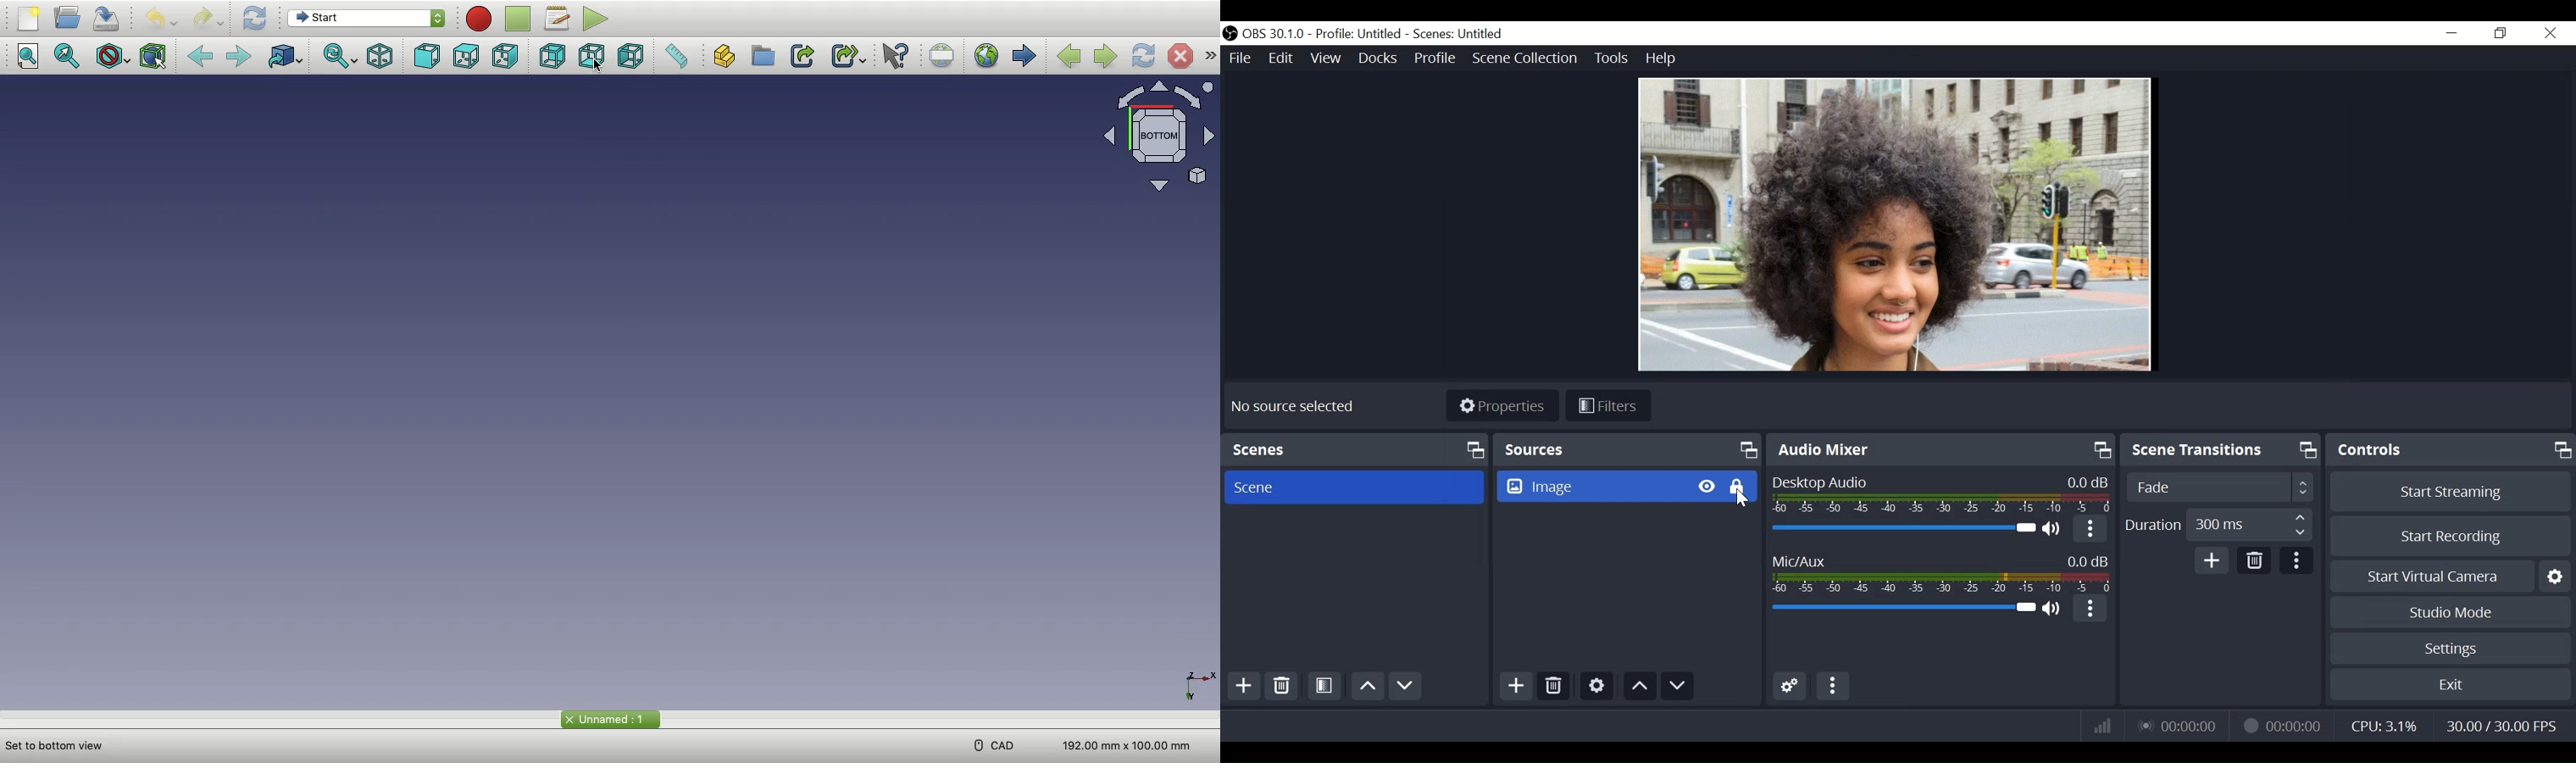 The image size is (2576, 784). What do you see at coordinates (1244, 687) in the screenshot?
I see `Add` at bounding box center [1244, 687].